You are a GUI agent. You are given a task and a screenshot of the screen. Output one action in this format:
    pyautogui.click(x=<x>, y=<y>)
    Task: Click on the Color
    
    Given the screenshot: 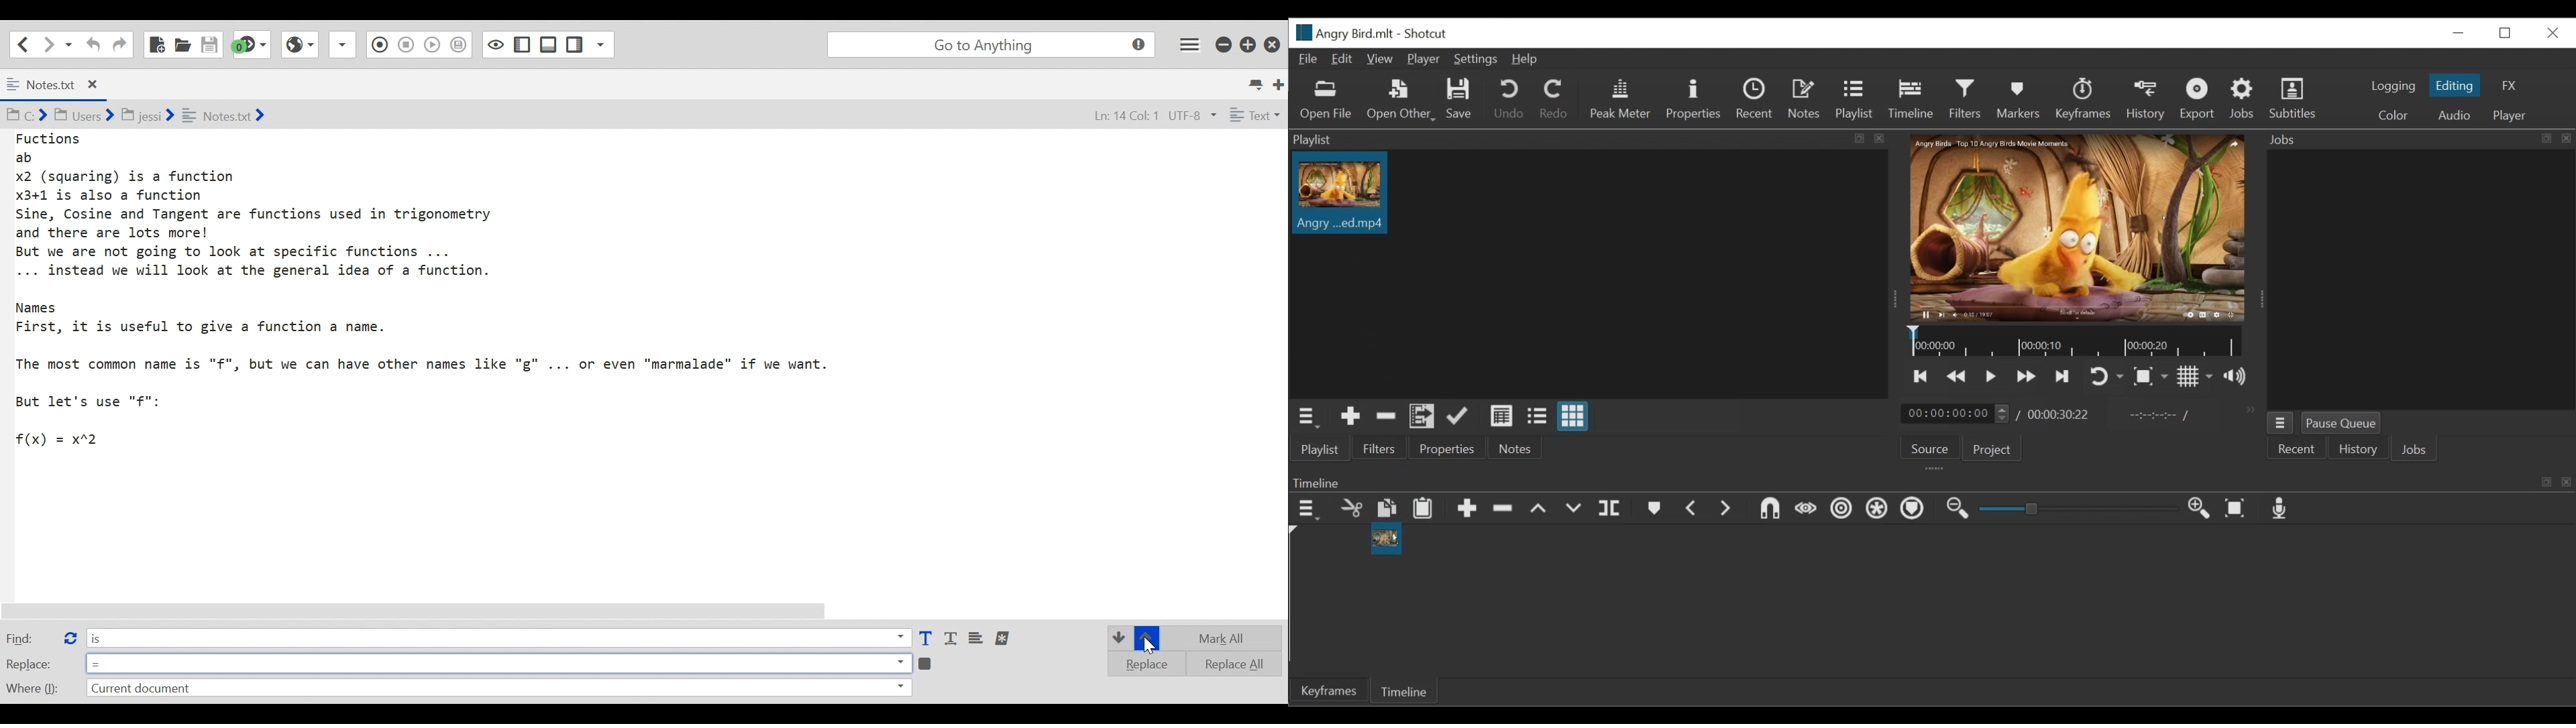 What is the action you would take?
    pyautogui.click(x=2392, y=115)
    